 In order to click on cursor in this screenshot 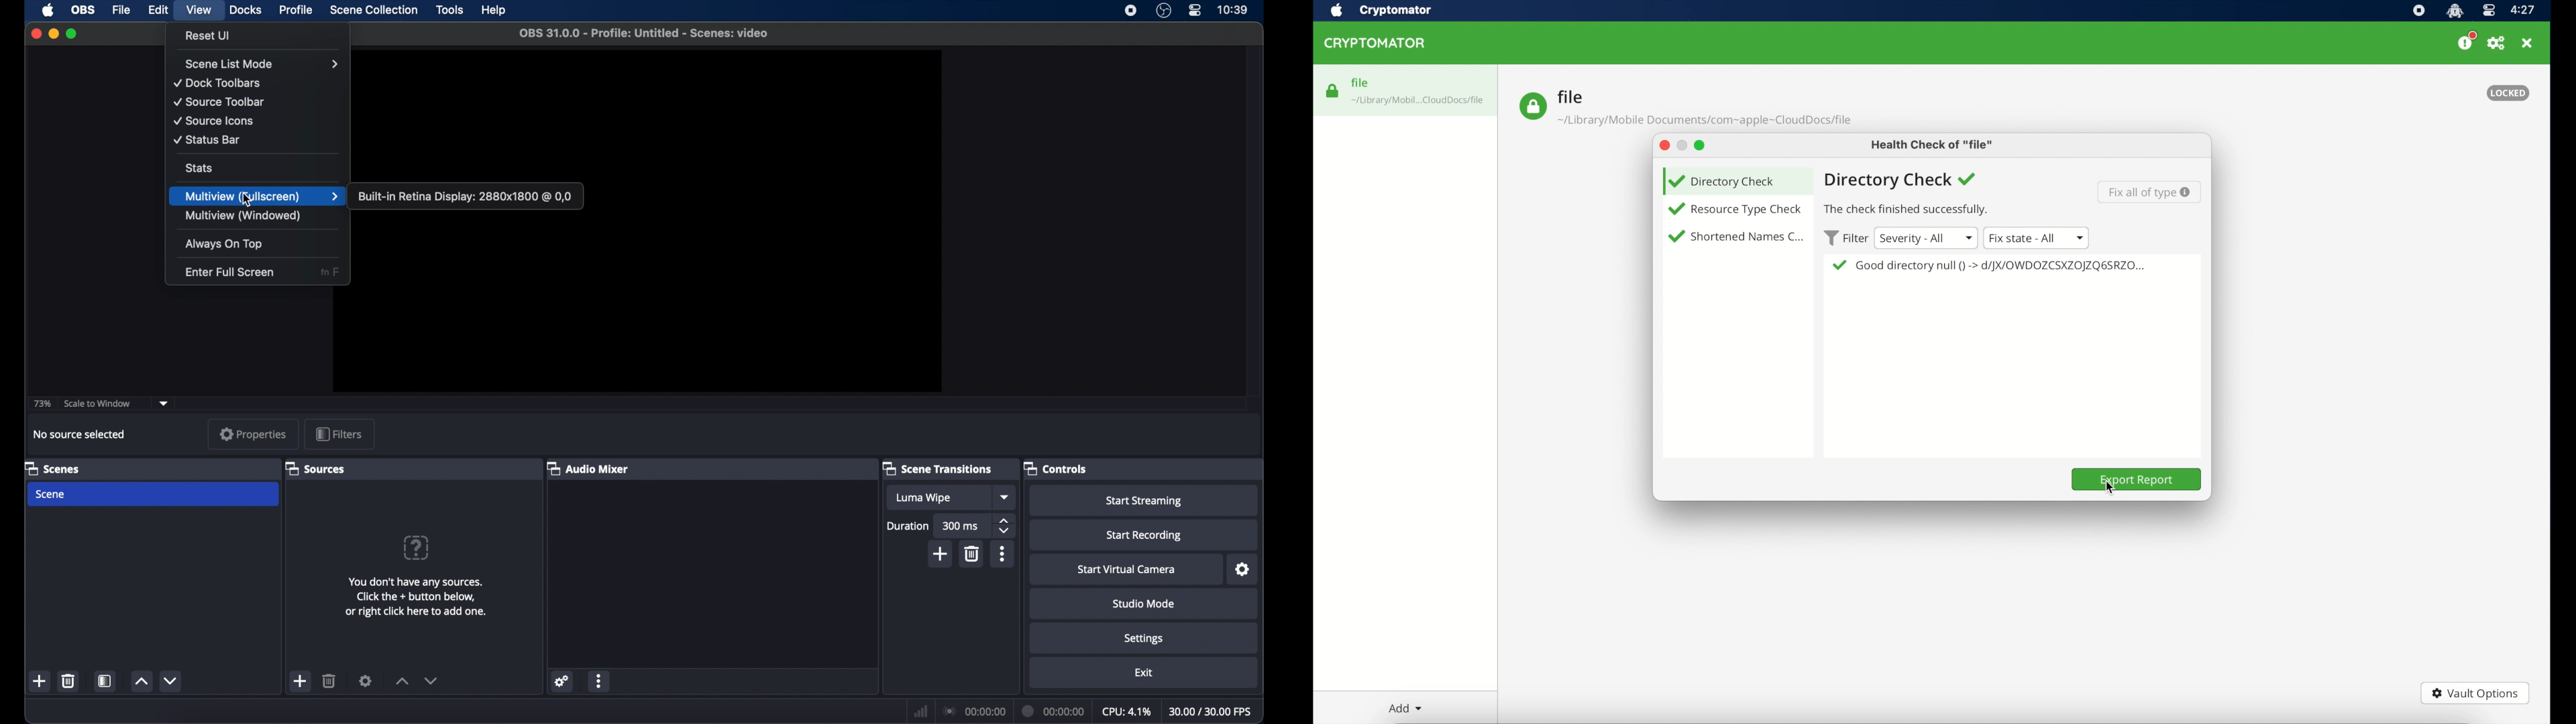, I will do `click(247, 201)`.